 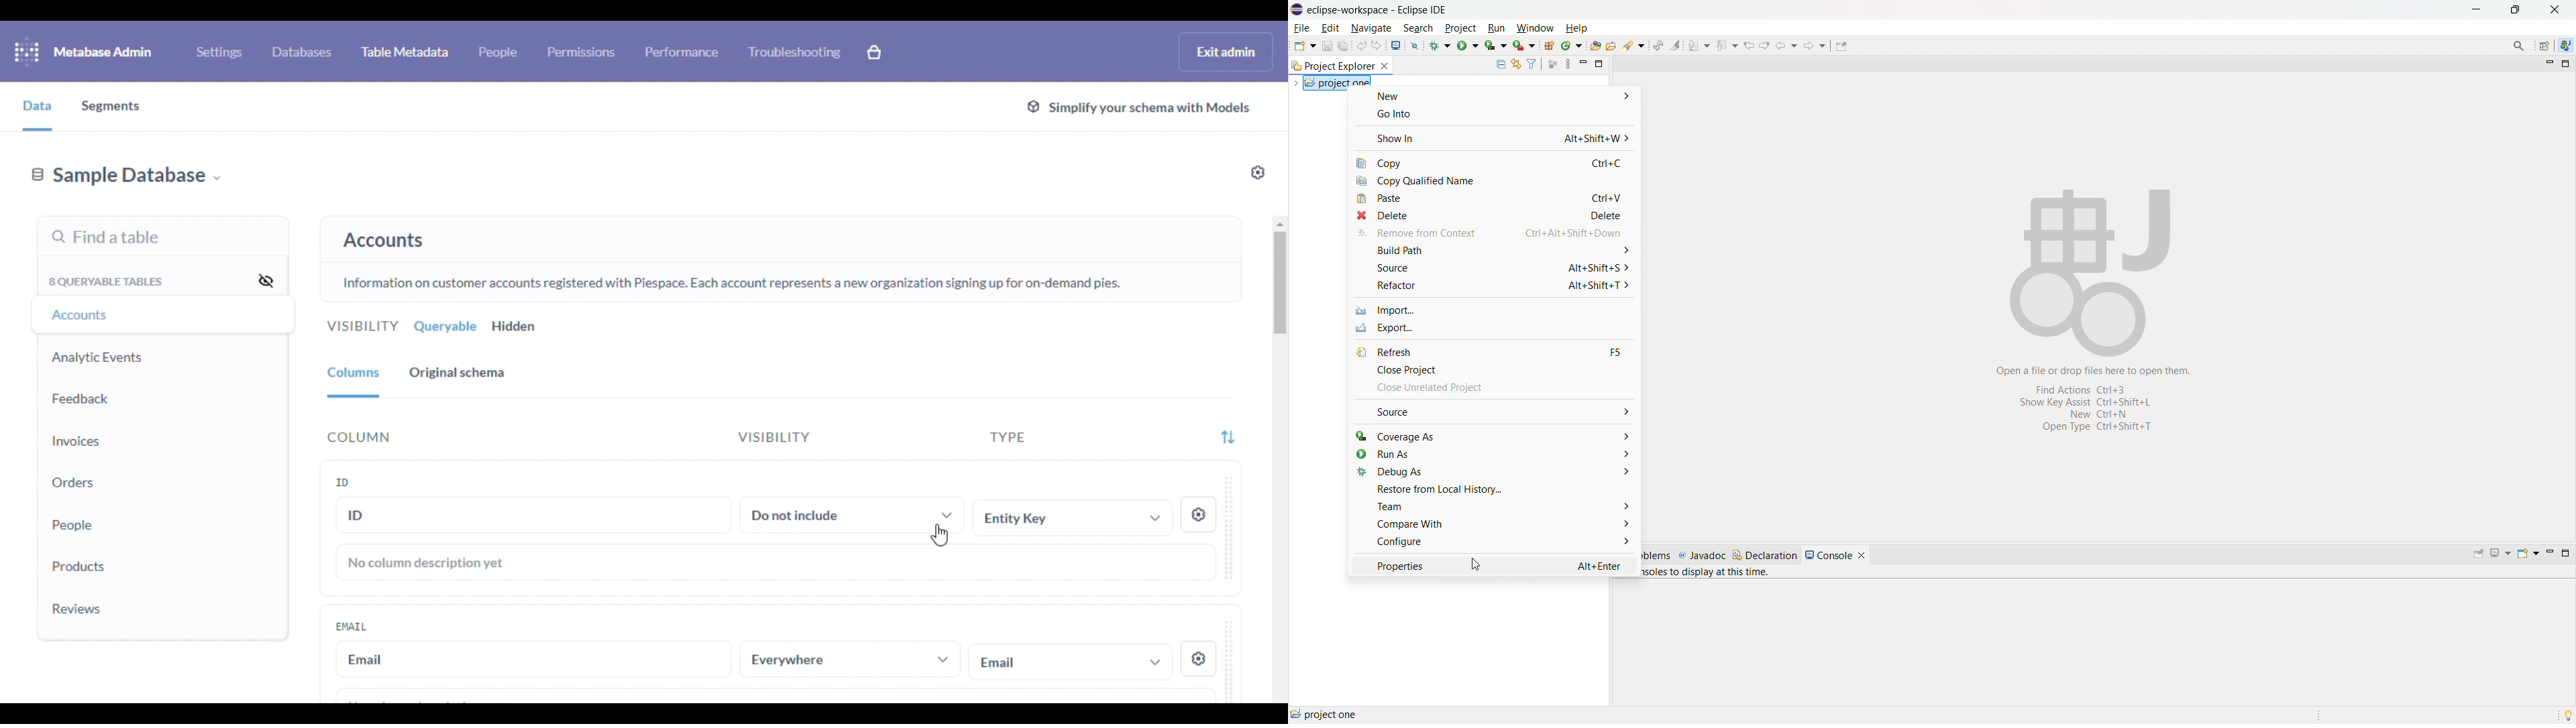 I want to click on explore paid features, so click(x=875, y=52).